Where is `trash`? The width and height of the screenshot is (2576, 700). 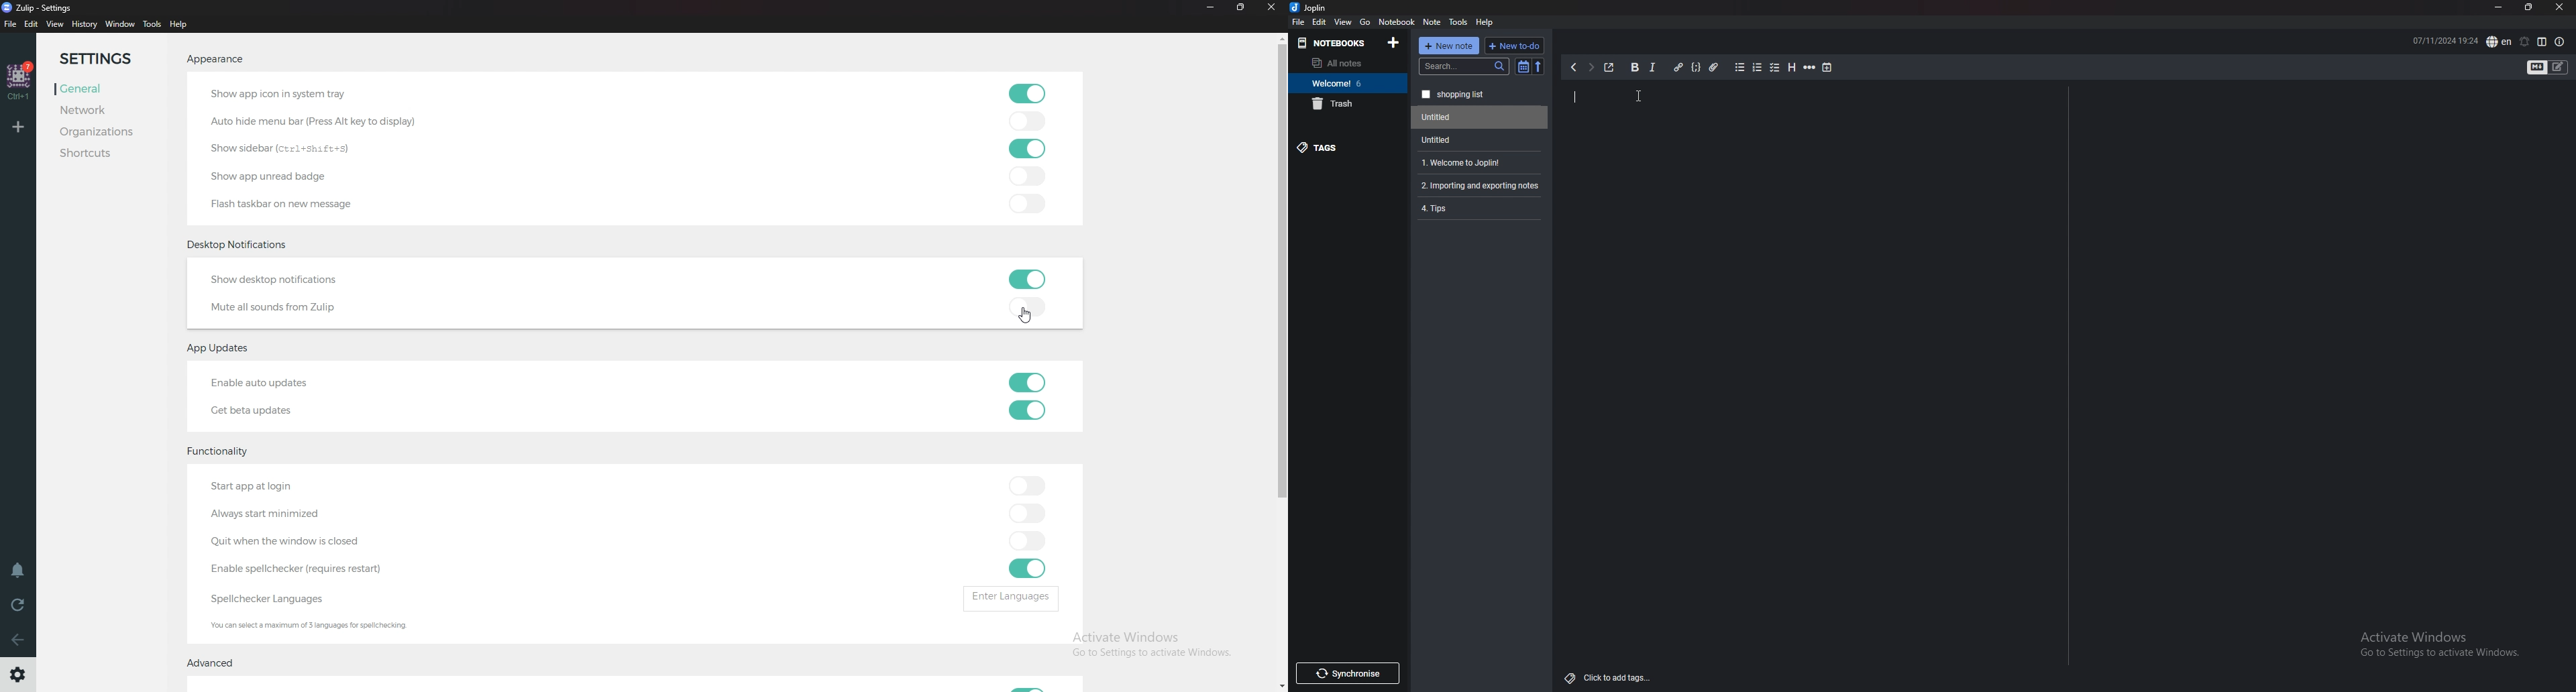 trash is located at coordinates (1348, 103).